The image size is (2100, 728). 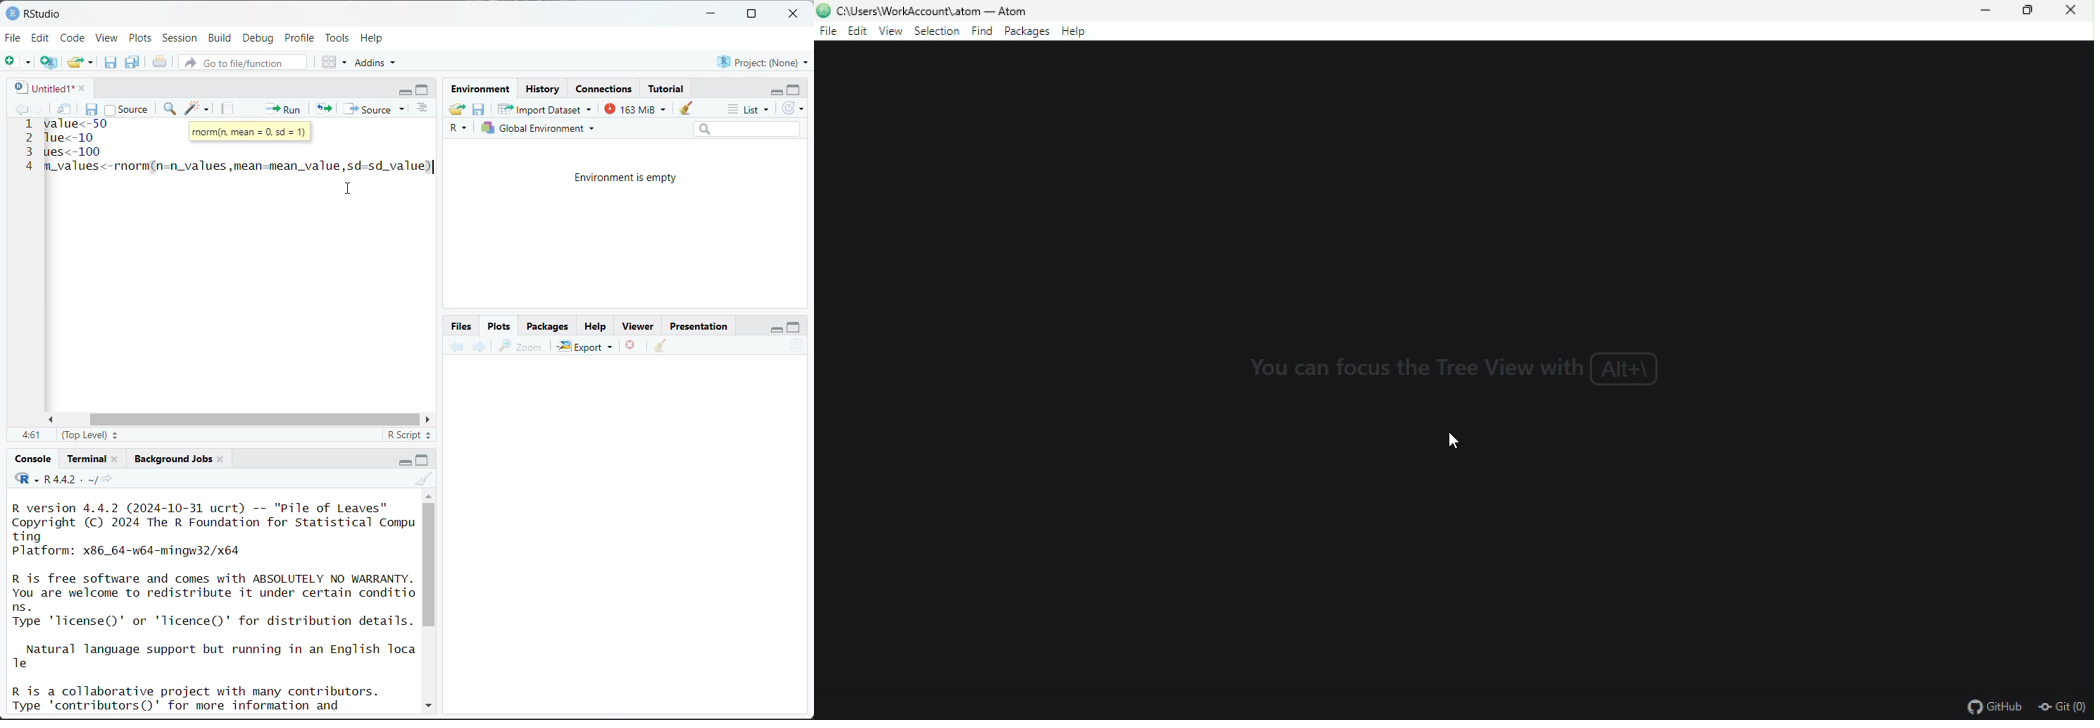 What do you see at coordinates (33, 13) in the screenshot?
I see `RStudio` at bounding box center [33, 13].